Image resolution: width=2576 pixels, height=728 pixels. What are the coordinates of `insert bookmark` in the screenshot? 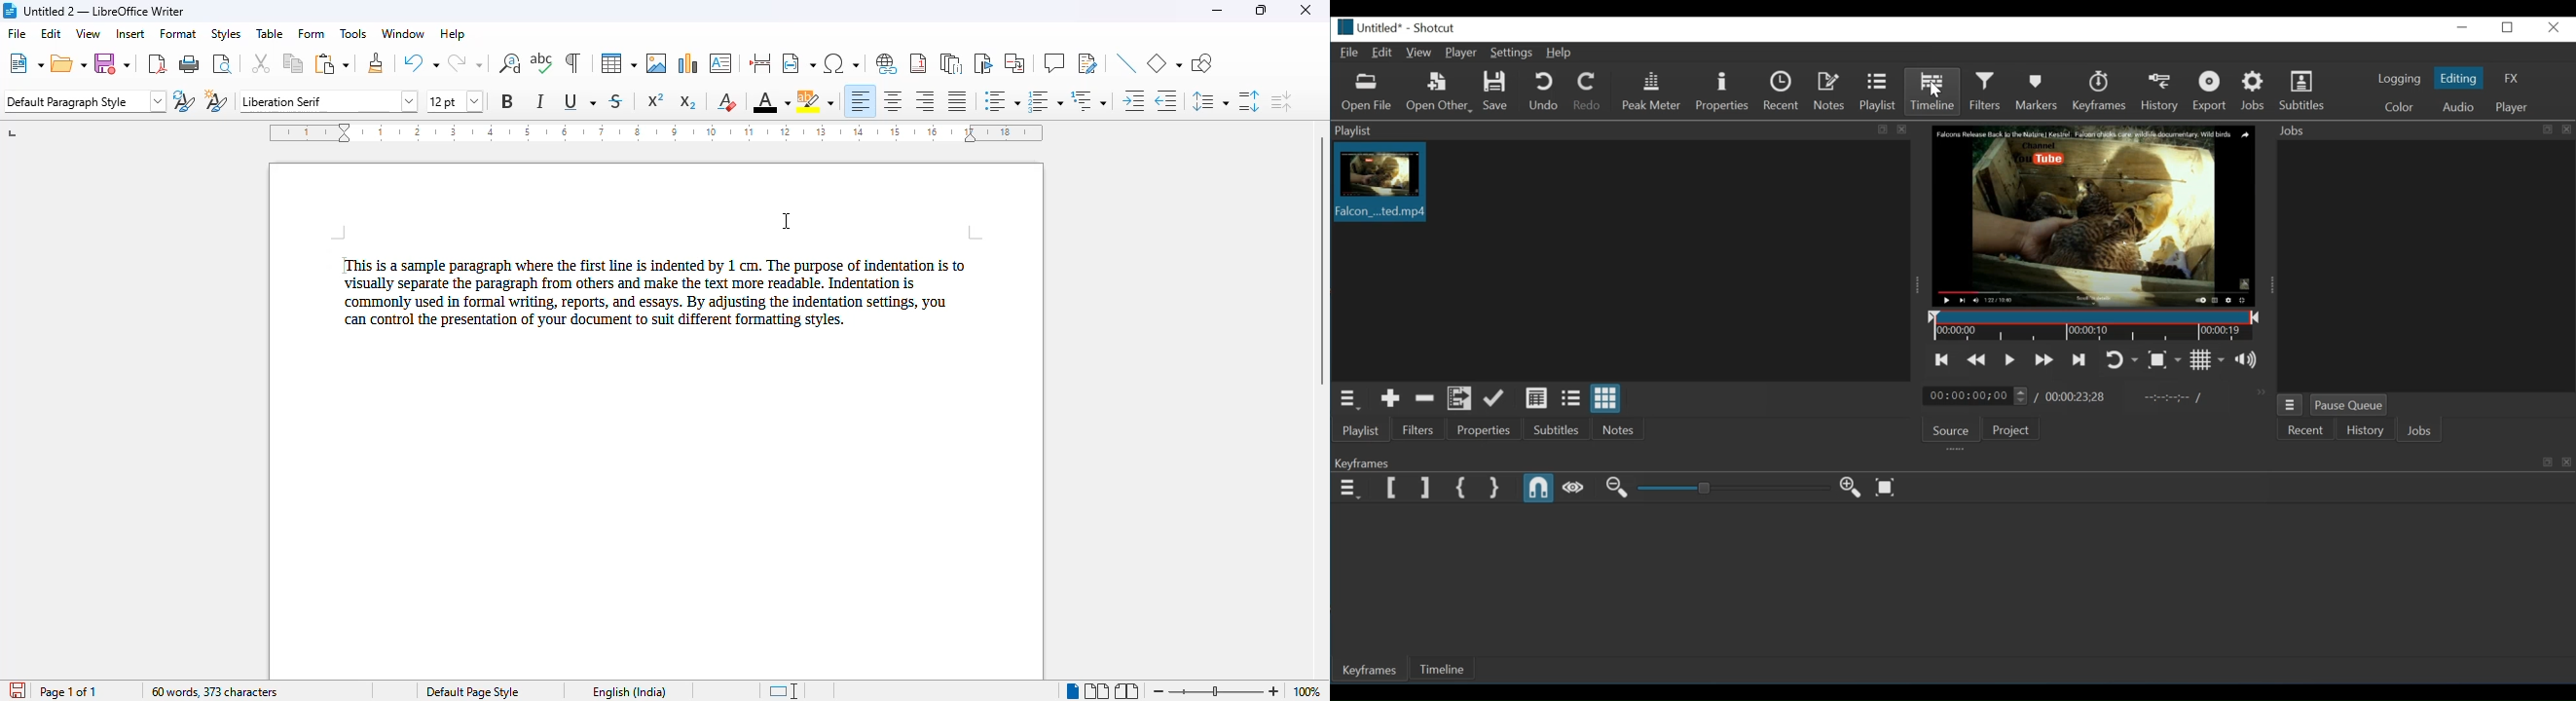 It's located at (982, 63).